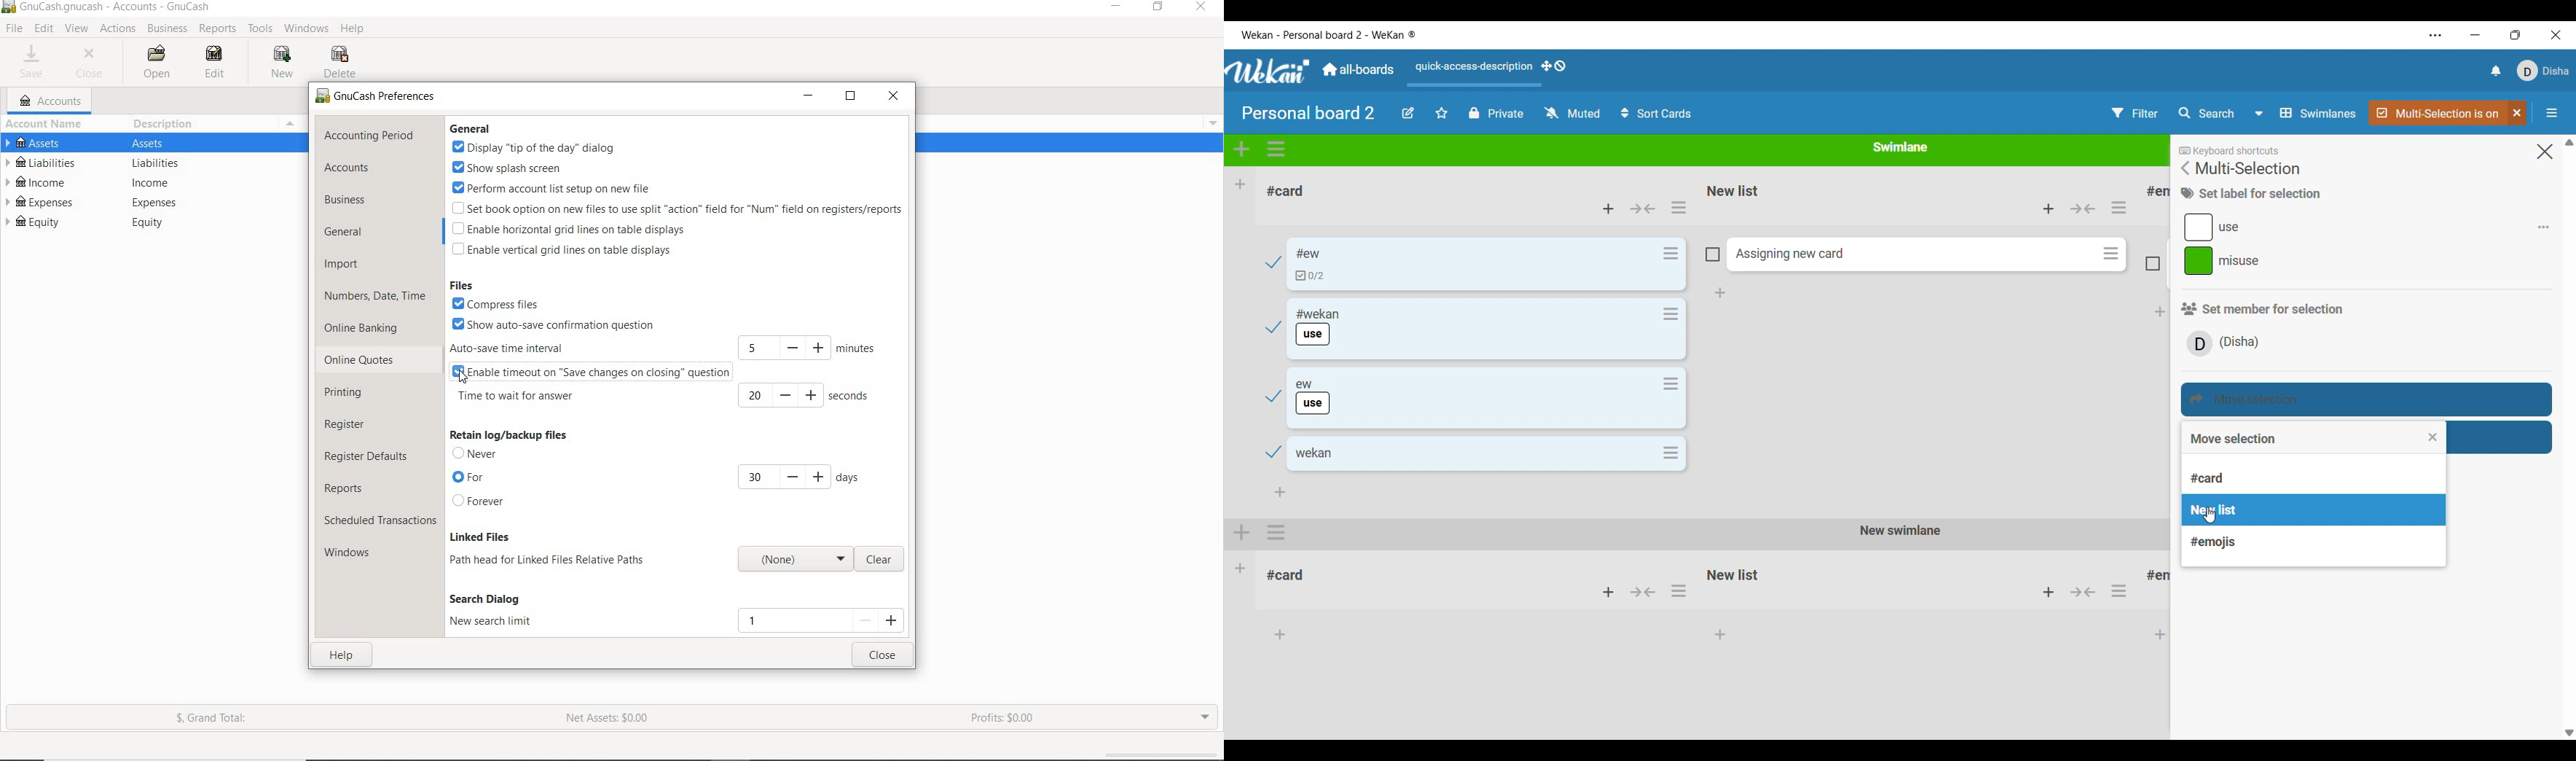 This screenshot has width=2576, height=784. What do you see at coordinates (1158, 9) in the screenshot?
I see `RESTORE DOWN` at bounding box center [1158, 9].